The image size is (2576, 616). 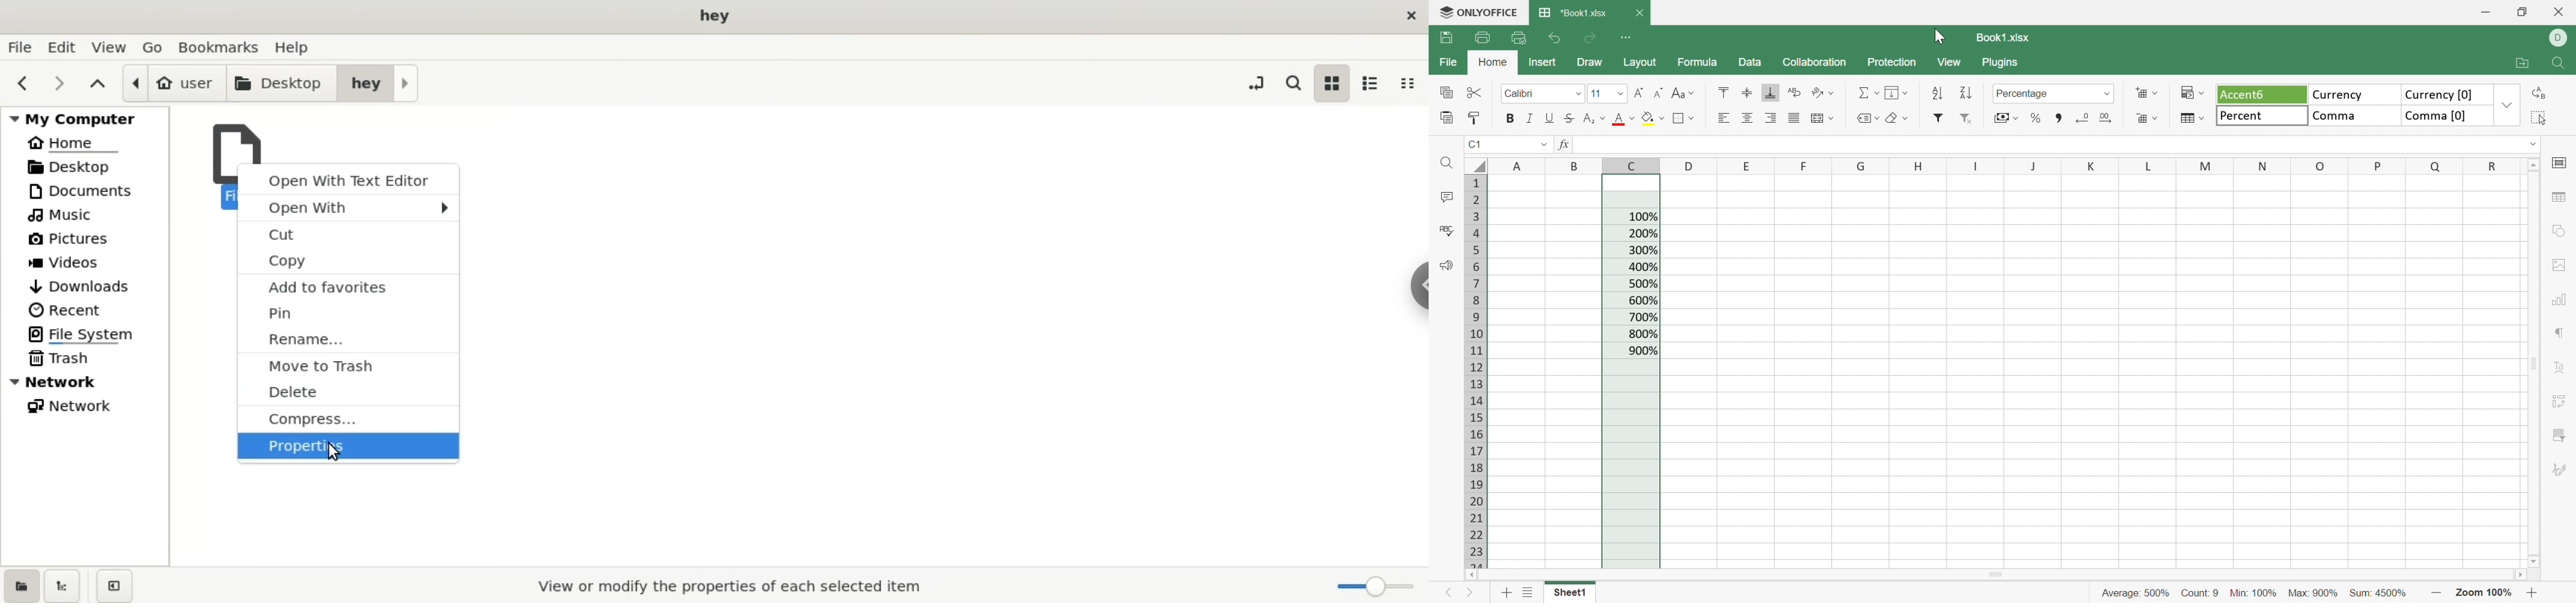 I want to click on Wrap Text, so click(x=1796, y=95).